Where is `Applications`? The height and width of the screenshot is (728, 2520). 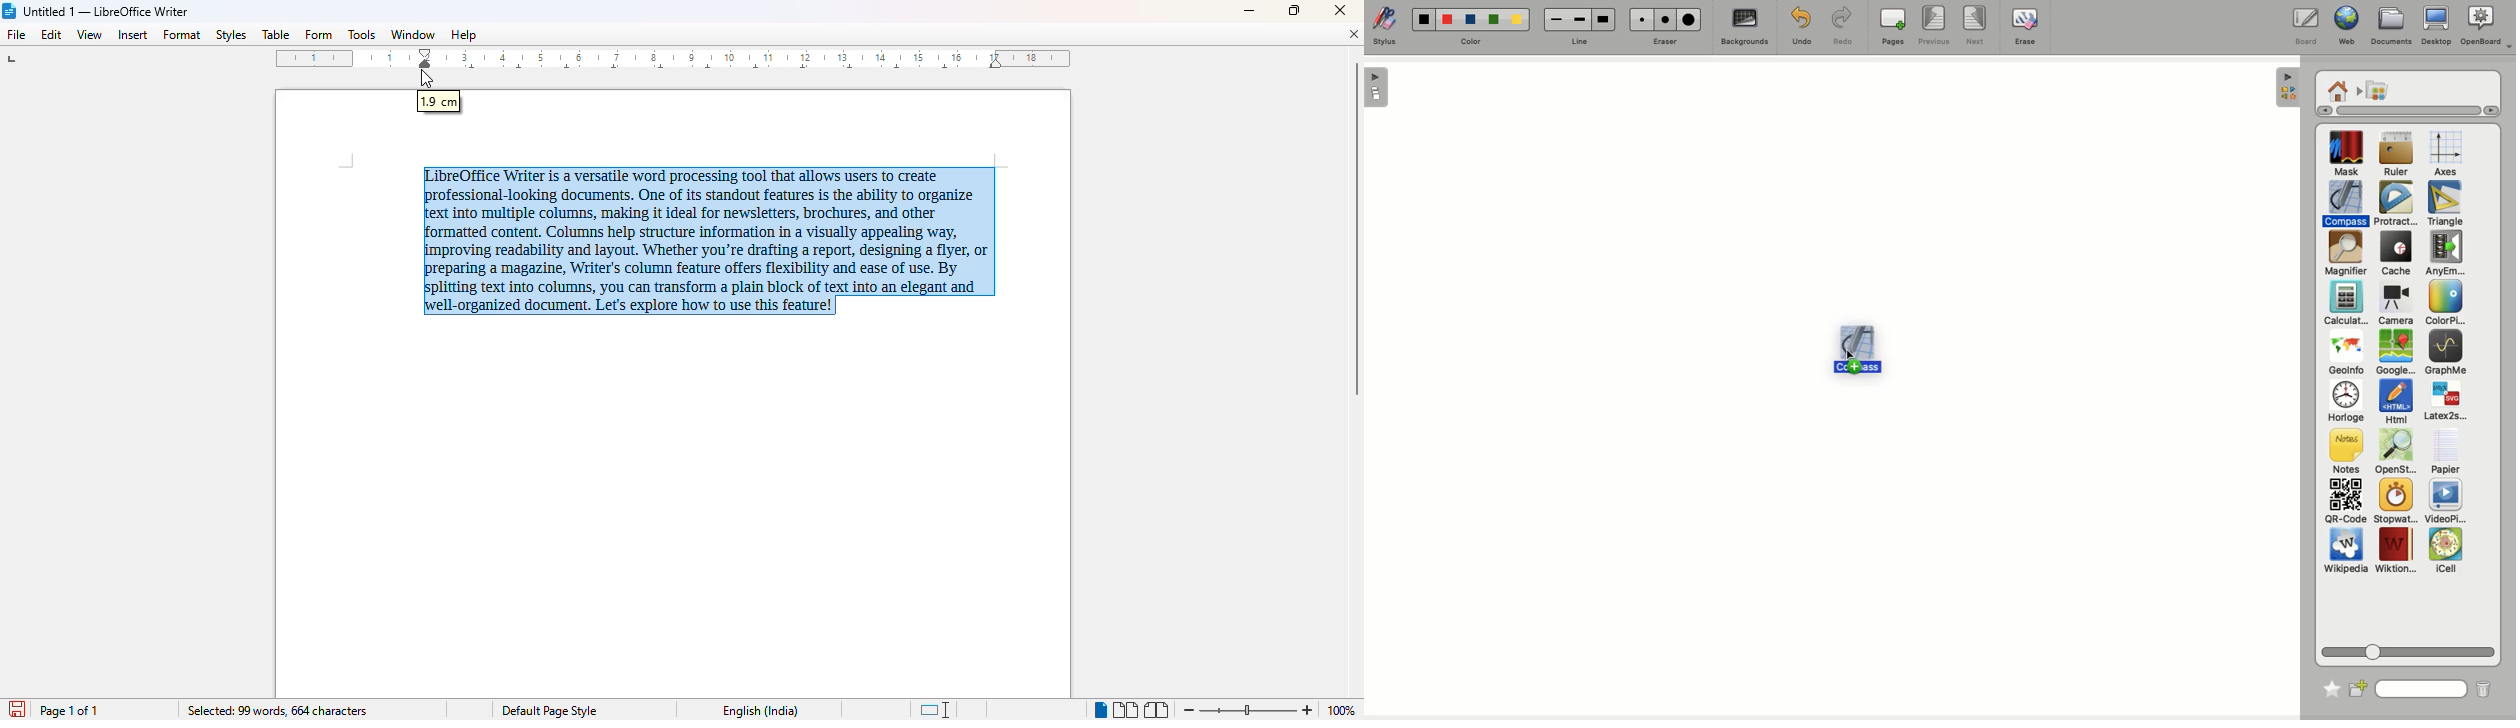 Applications is located at coordinates (2377, 91).